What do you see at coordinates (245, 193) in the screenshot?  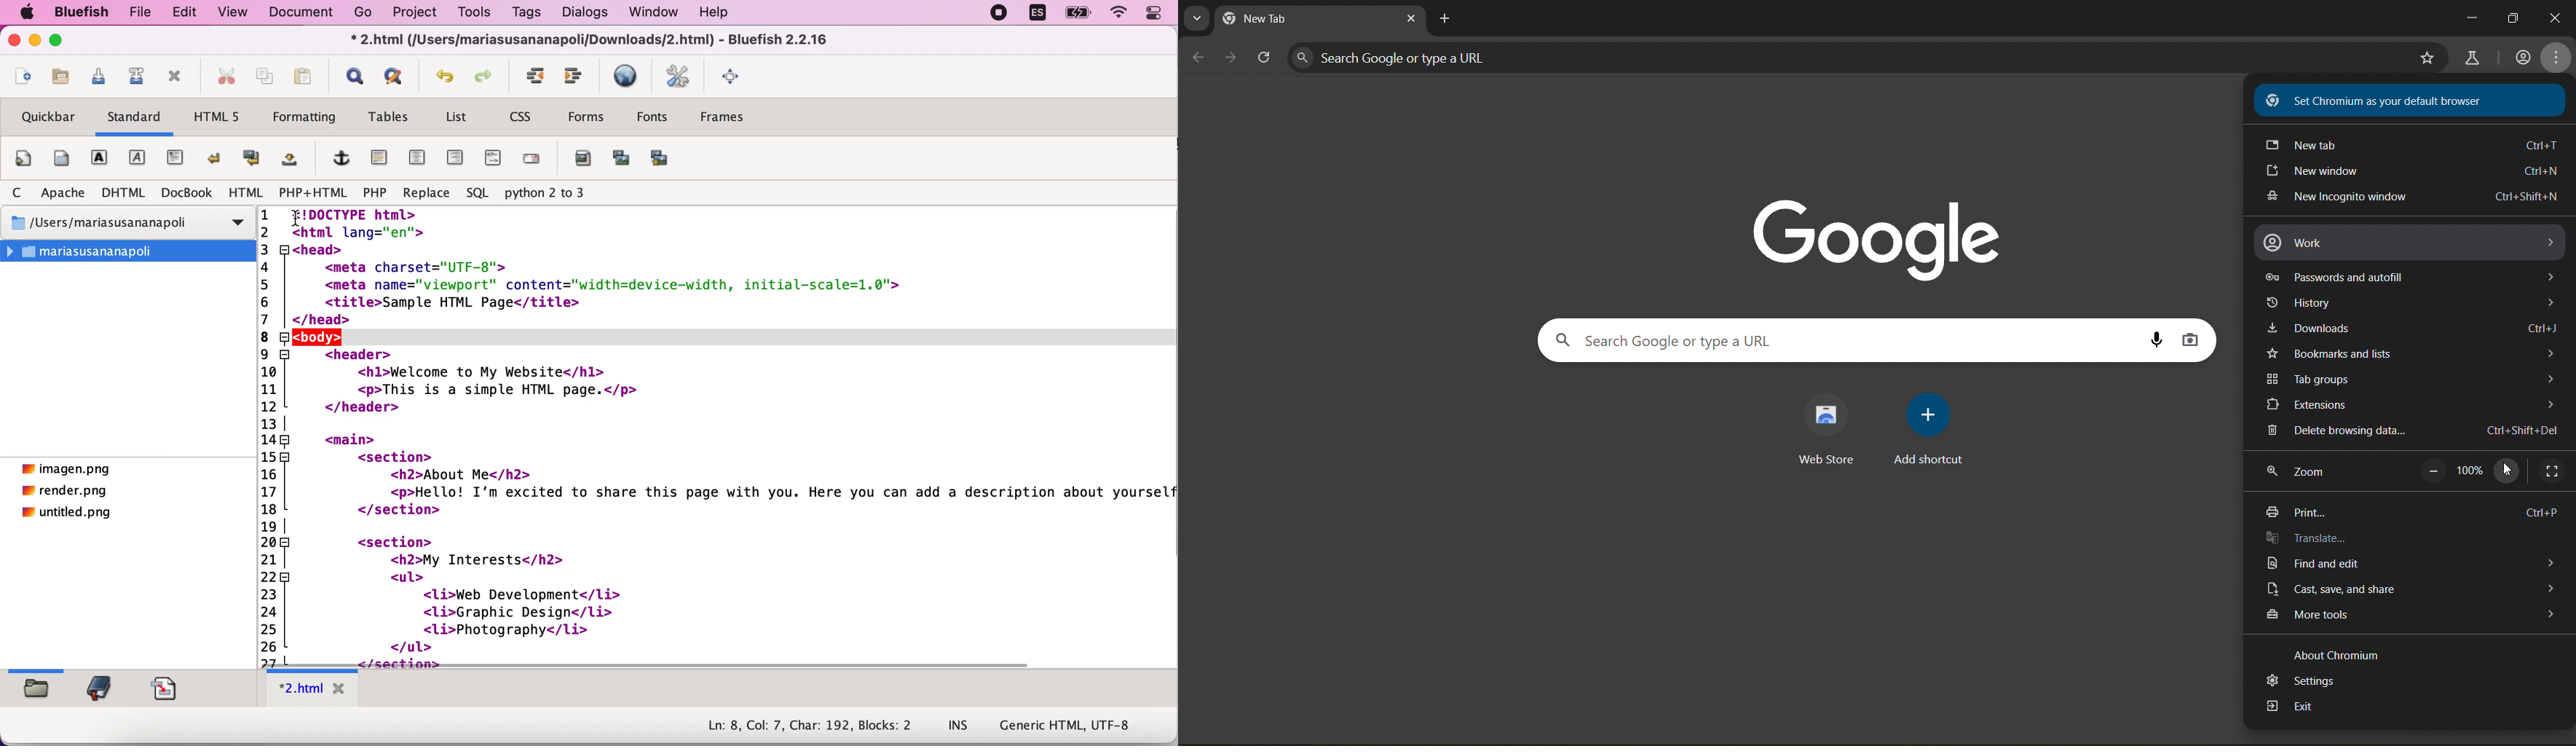 I see `html` at bounding box center [245, 193].